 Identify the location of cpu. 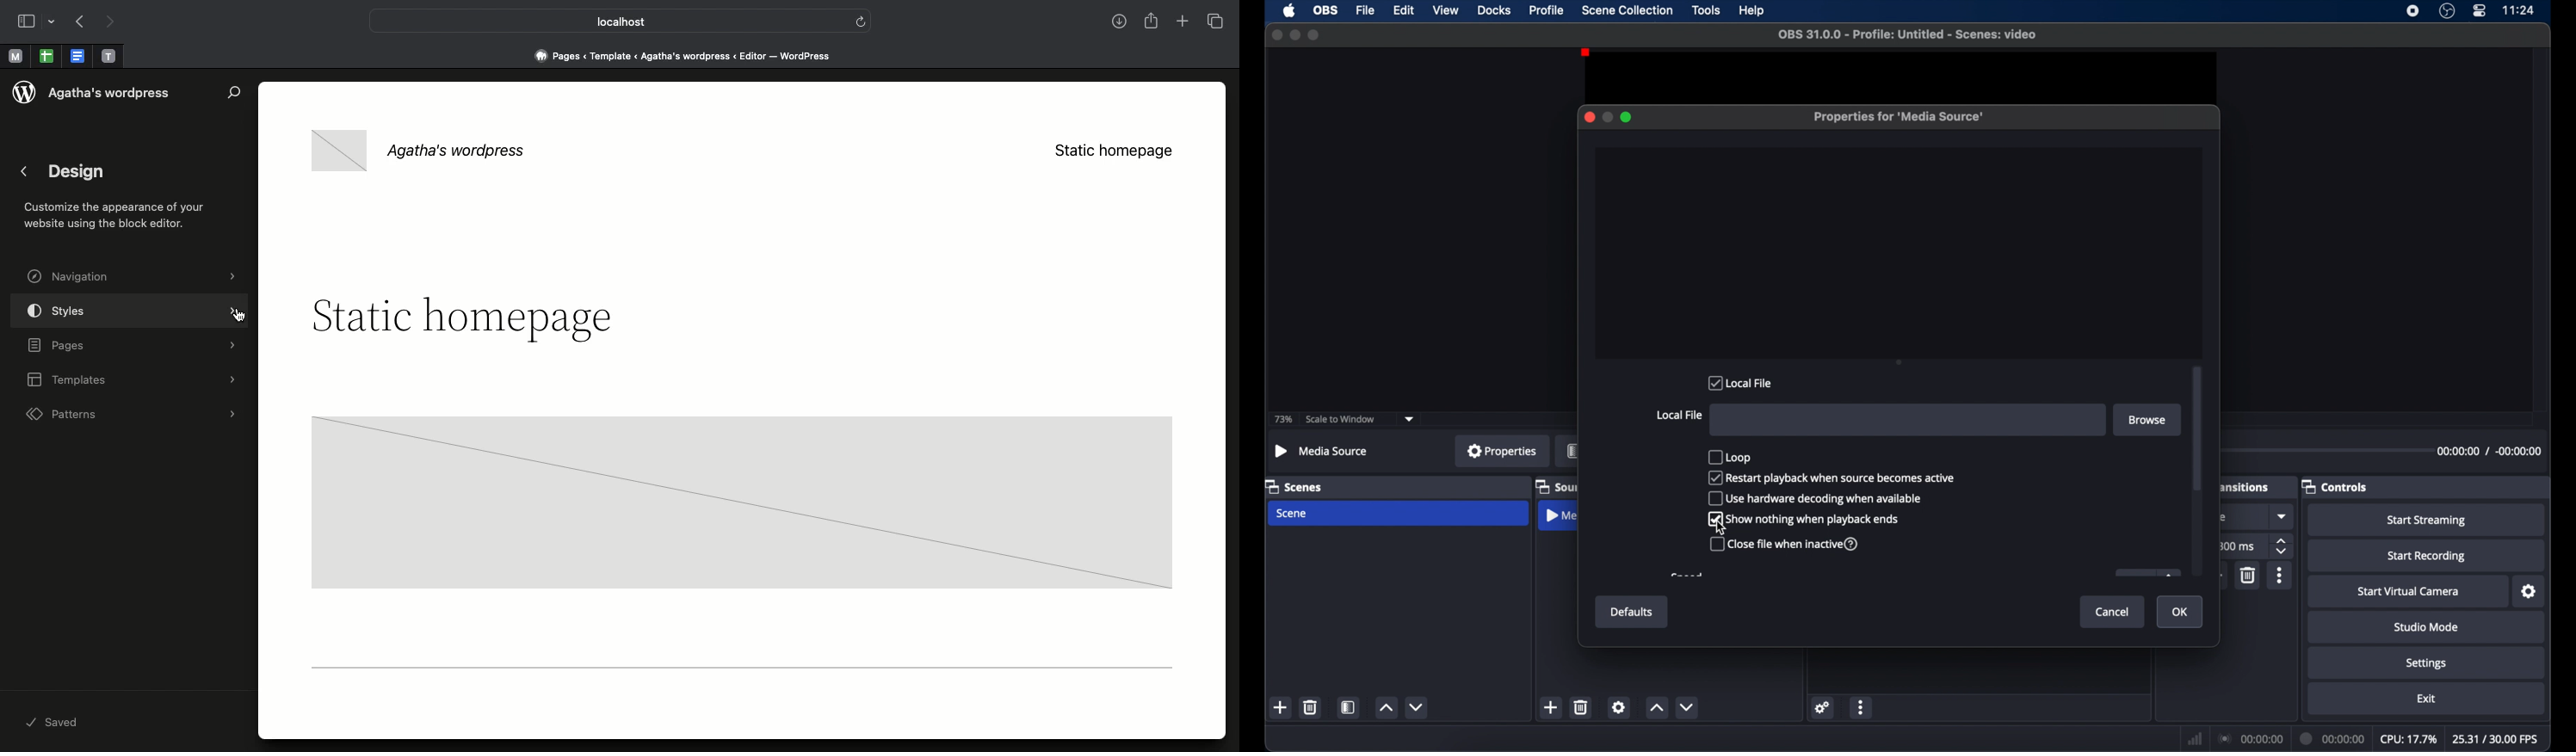
(2408, 739).